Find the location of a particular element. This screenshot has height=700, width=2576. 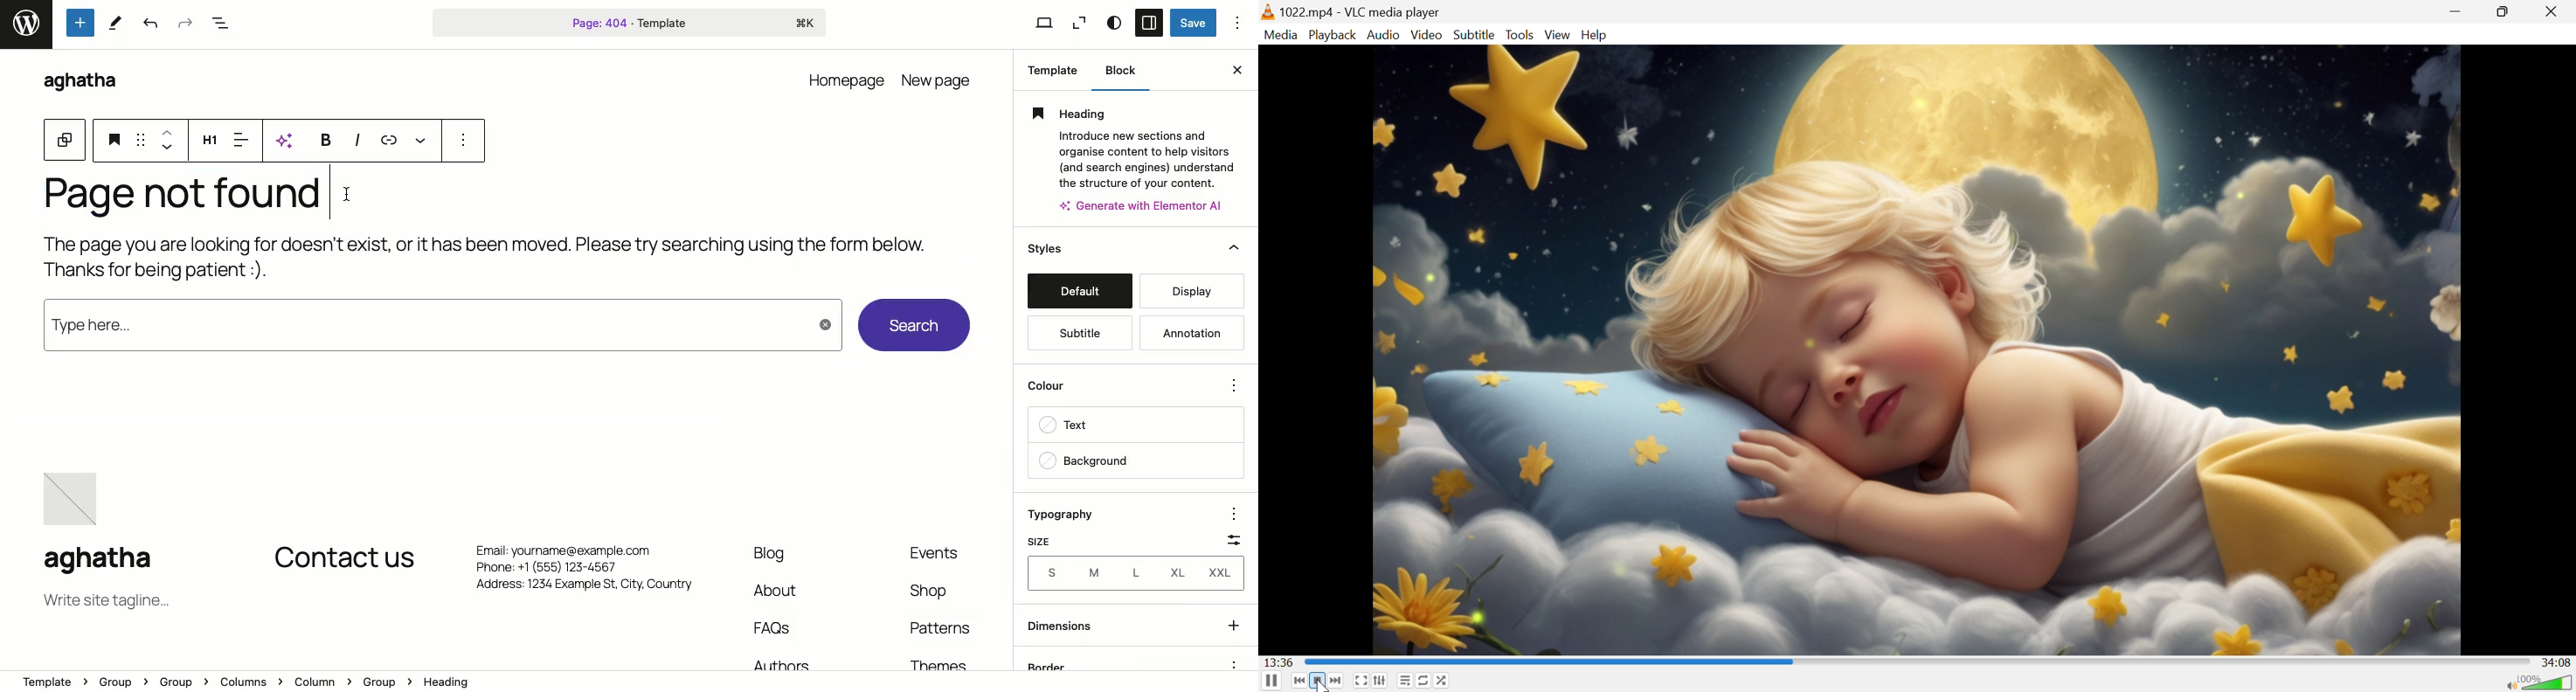

Options is located at coordinates (1243, 24).